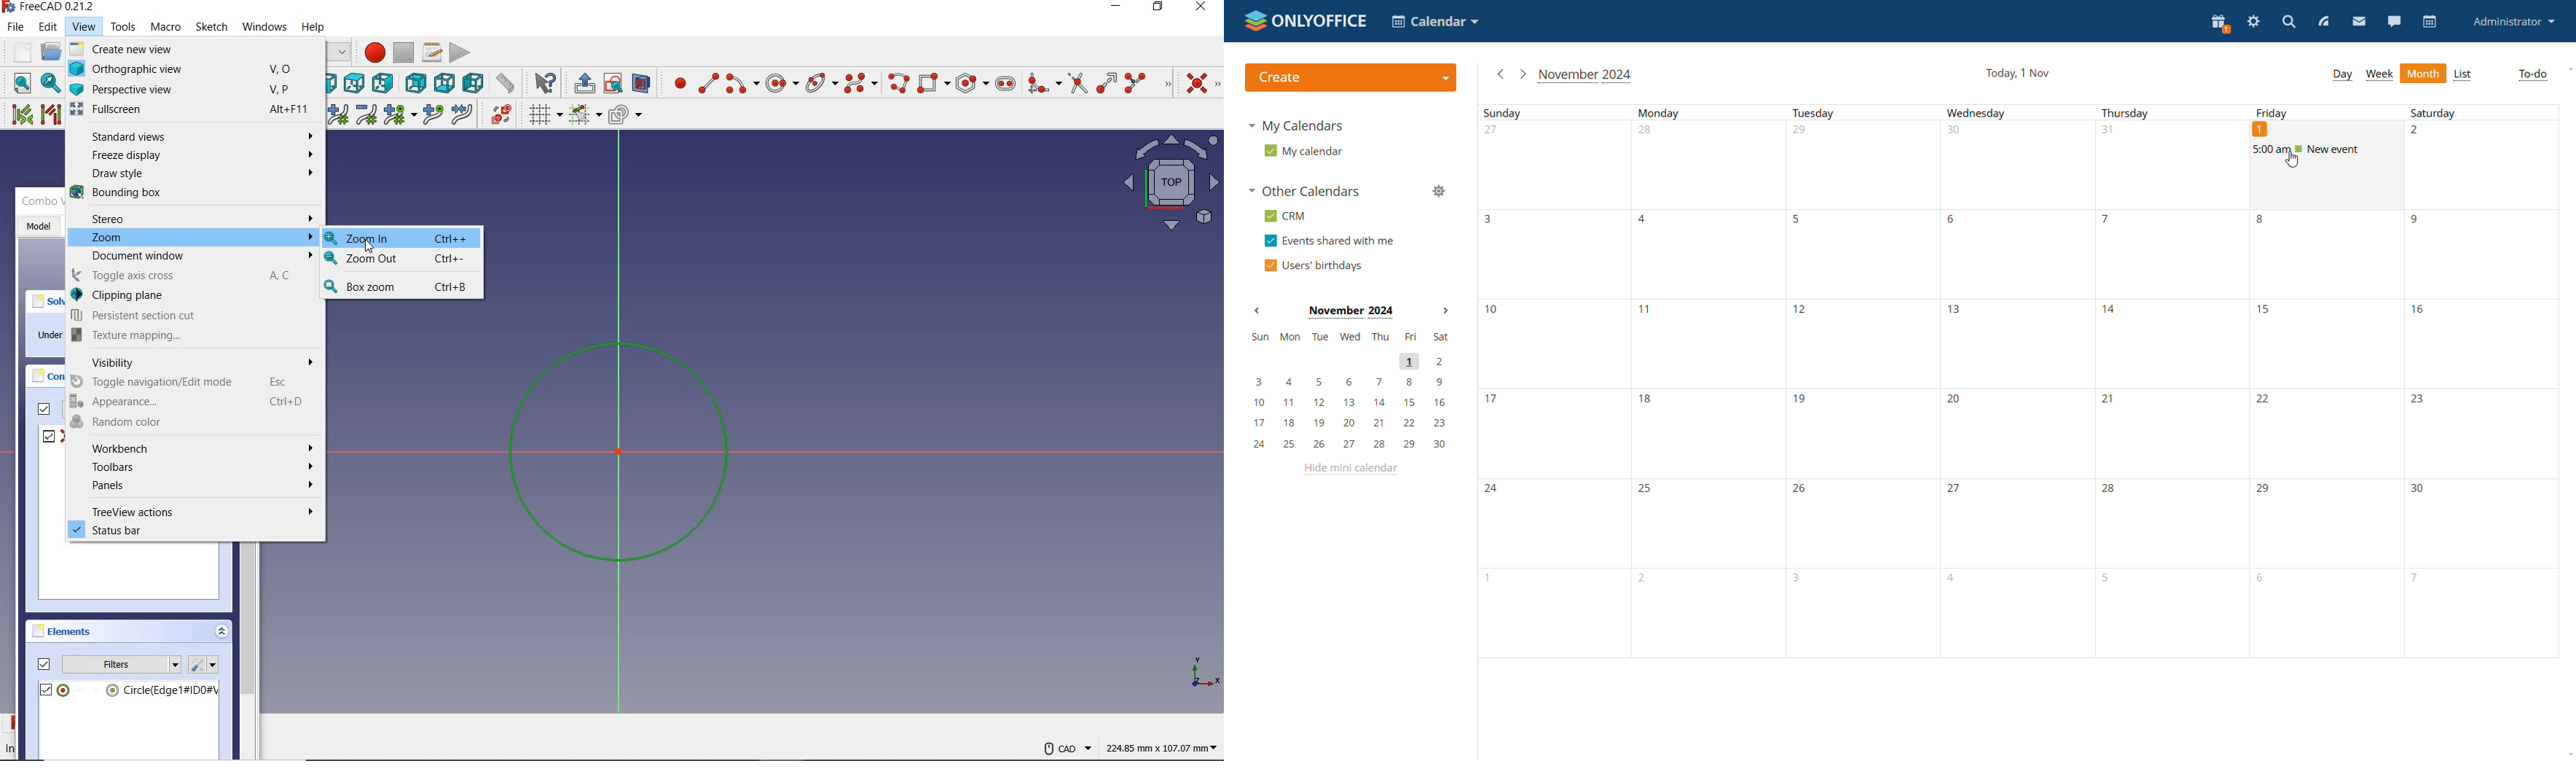 This screenshot has height=784, width=2576. Describe the element at coordinates (83, 28) in the screenshot. I see `view` at that location.